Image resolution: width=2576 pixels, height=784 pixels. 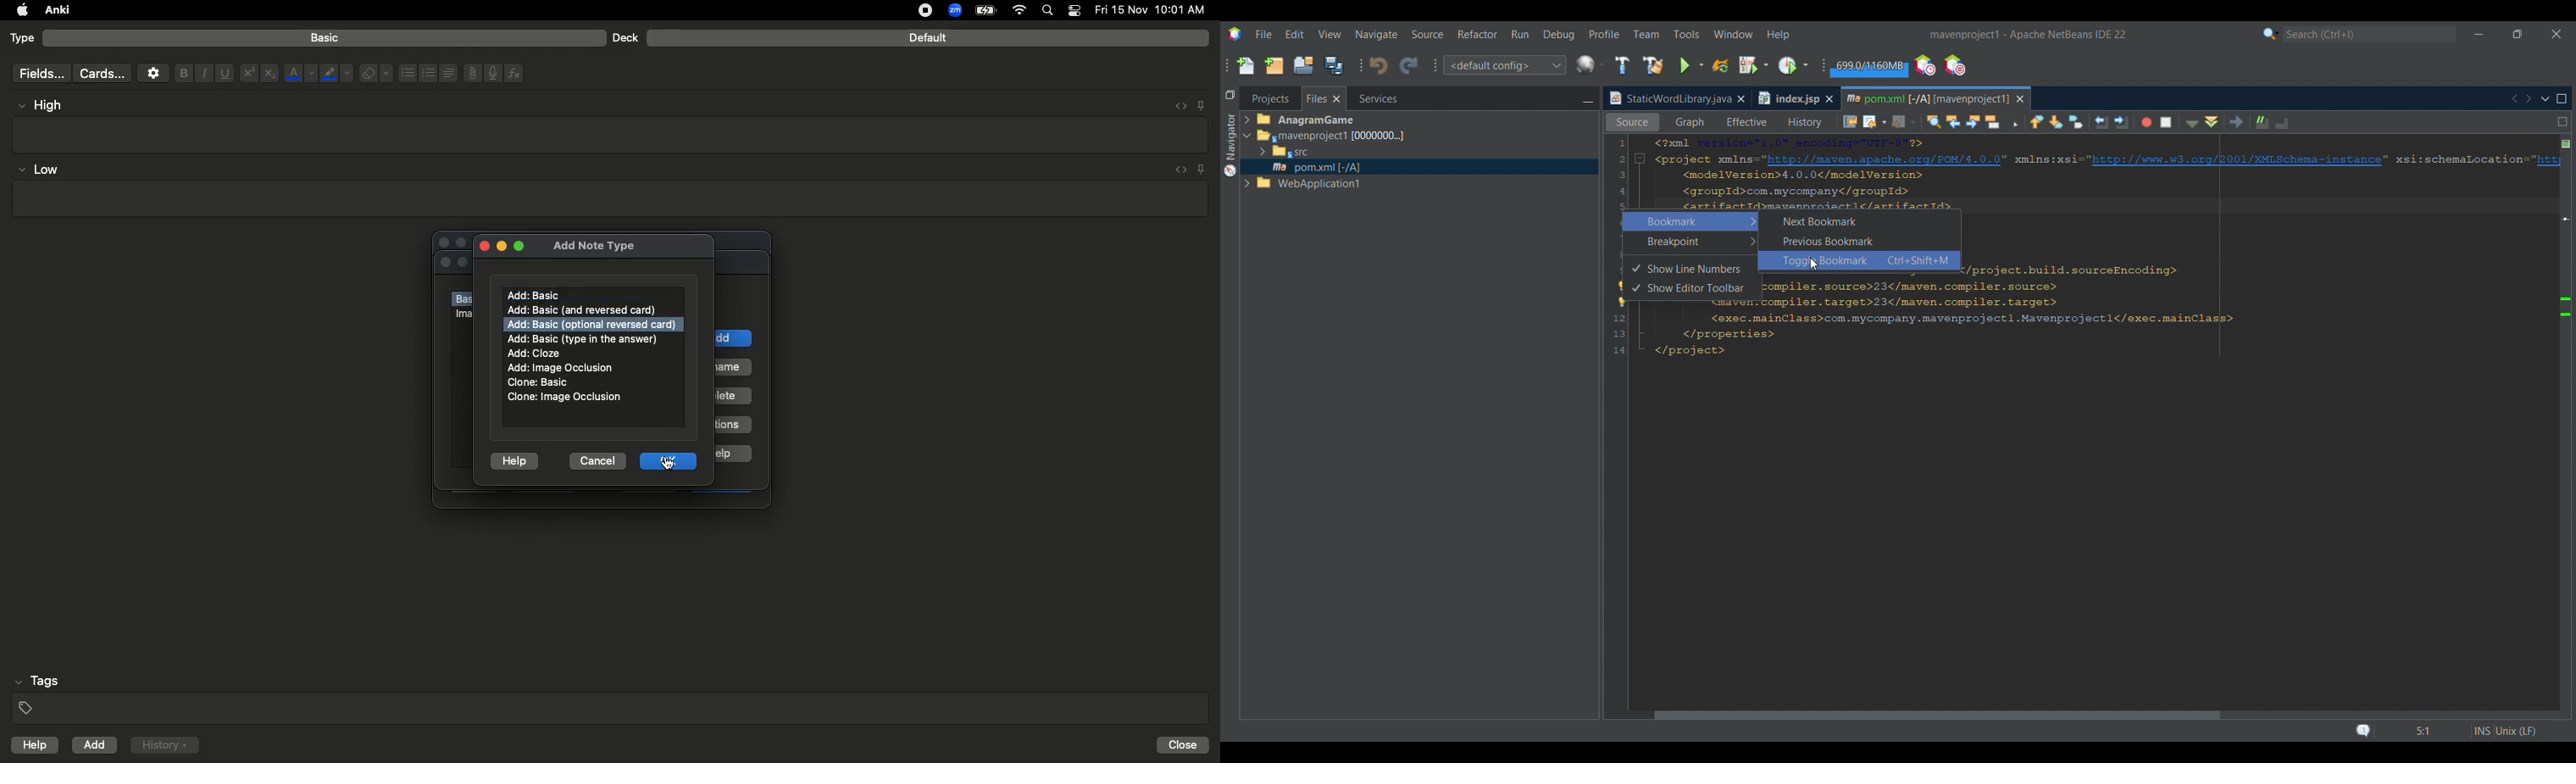 I want to click on Expand, so click(x=1249, y=154).